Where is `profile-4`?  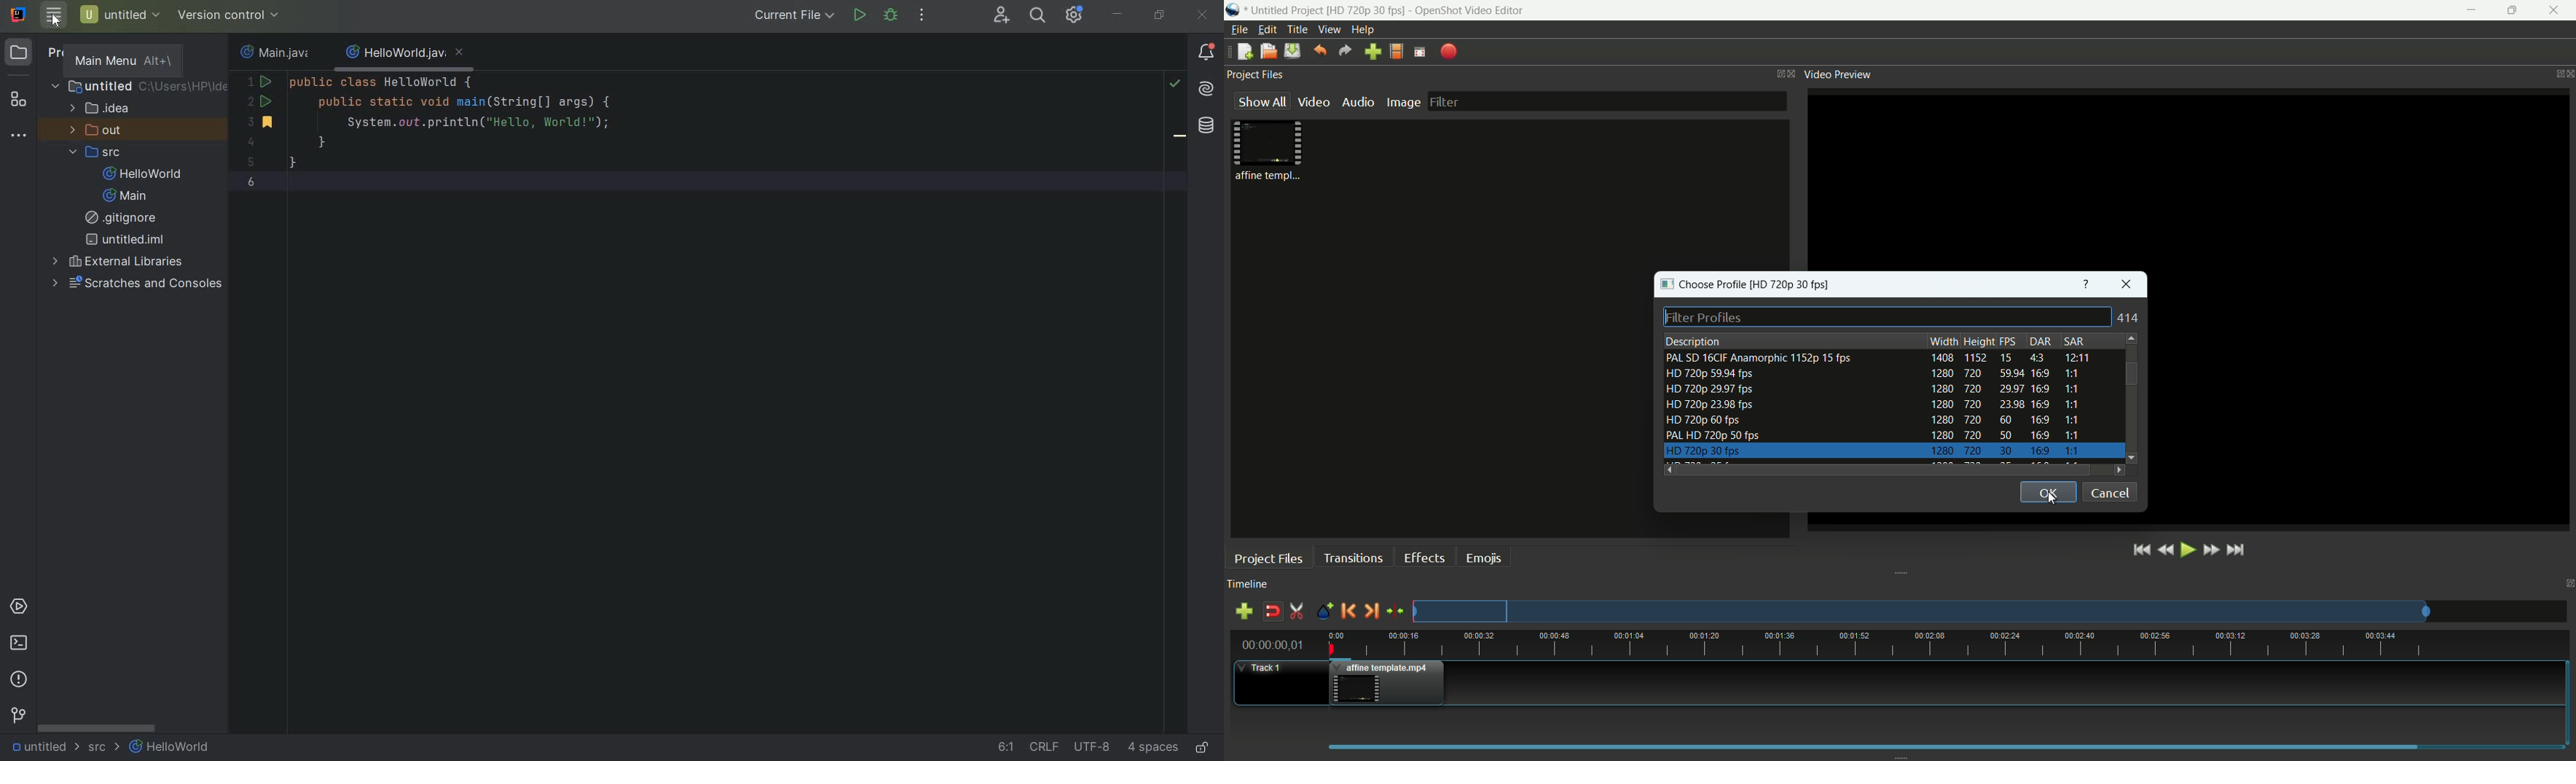 profile-4 is located at coordinates (1877, 388).